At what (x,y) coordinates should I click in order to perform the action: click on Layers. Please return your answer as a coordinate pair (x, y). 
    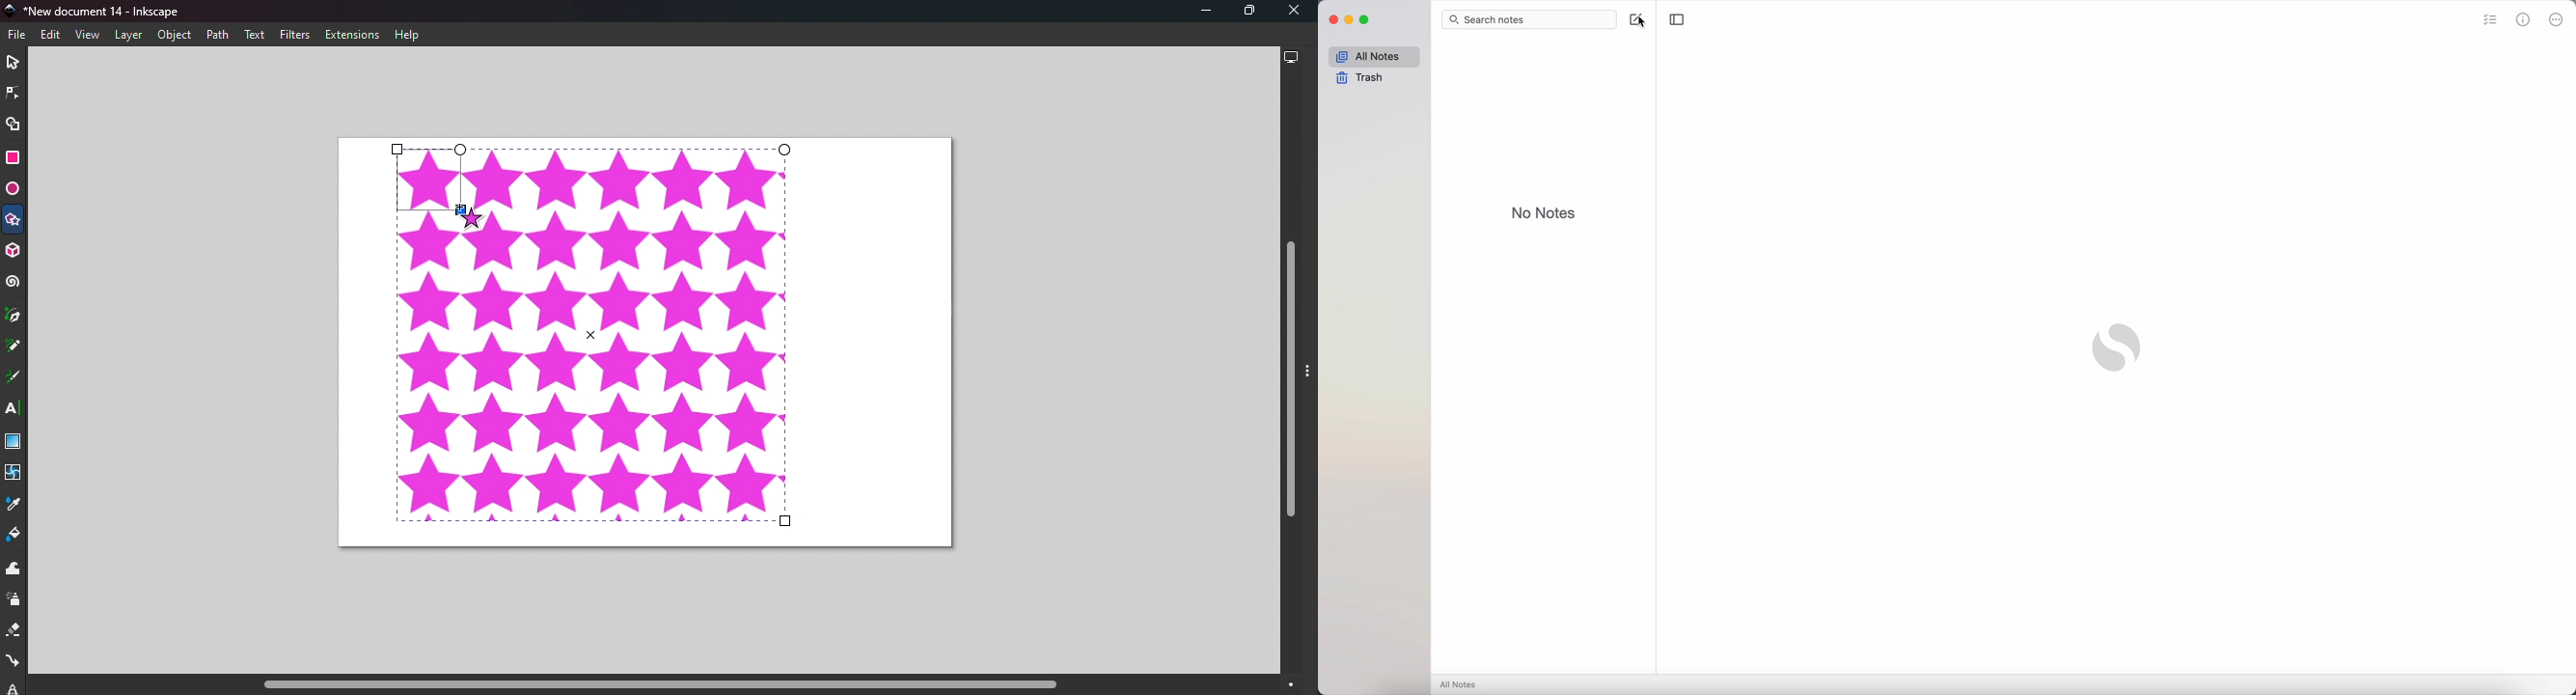
    Looking at the image, I should click on (127, 36).